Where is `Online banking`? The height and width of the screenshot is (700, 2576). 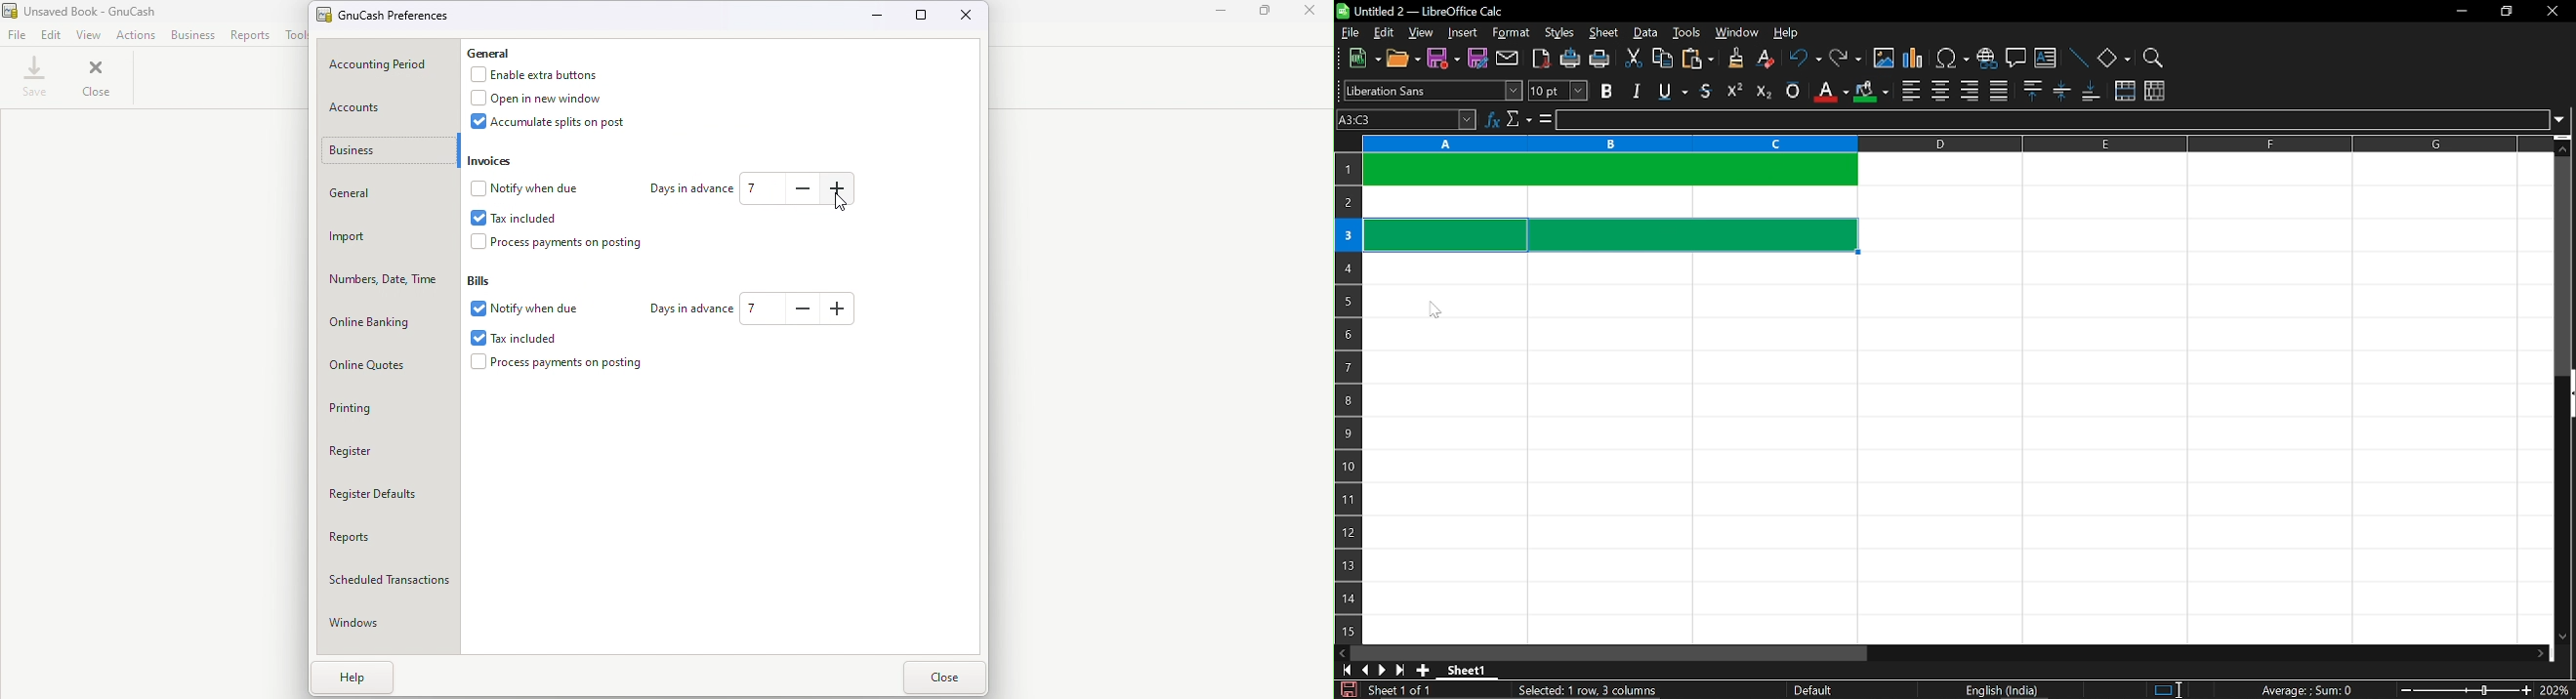
Online banking is located at coordinates (388, 323).